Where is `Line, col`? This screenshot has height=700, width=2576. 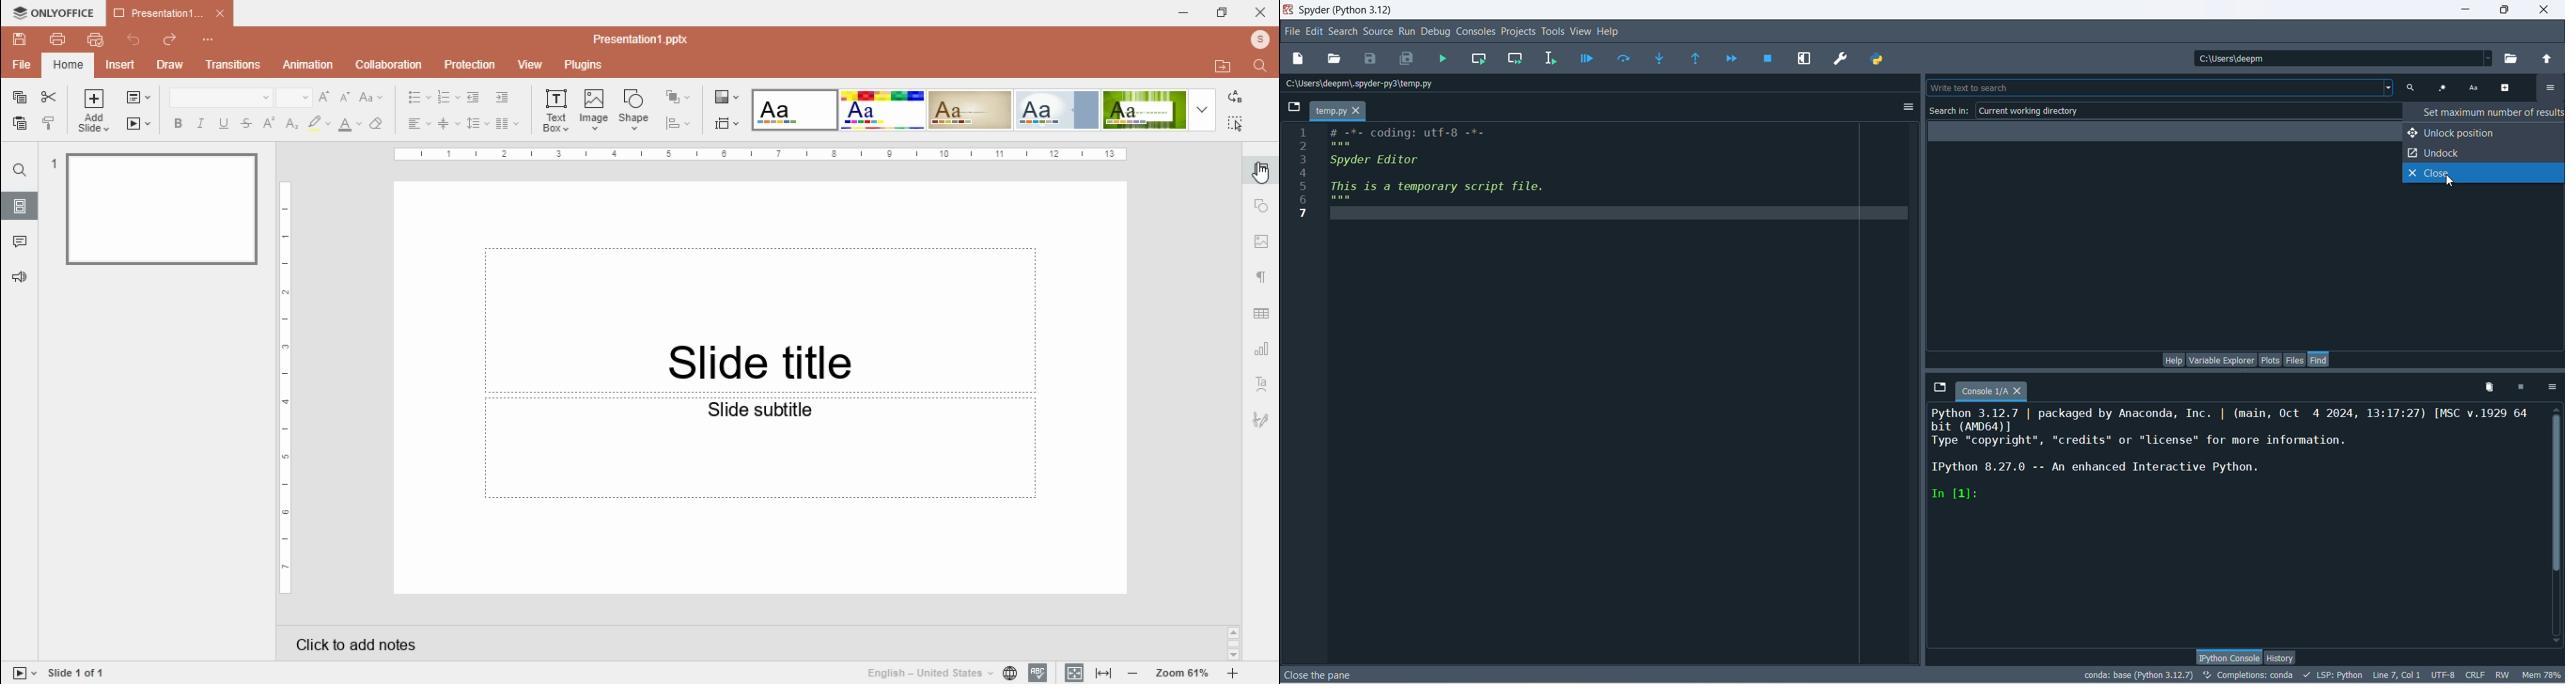 Line, col is located at coordinates (2395, 675).